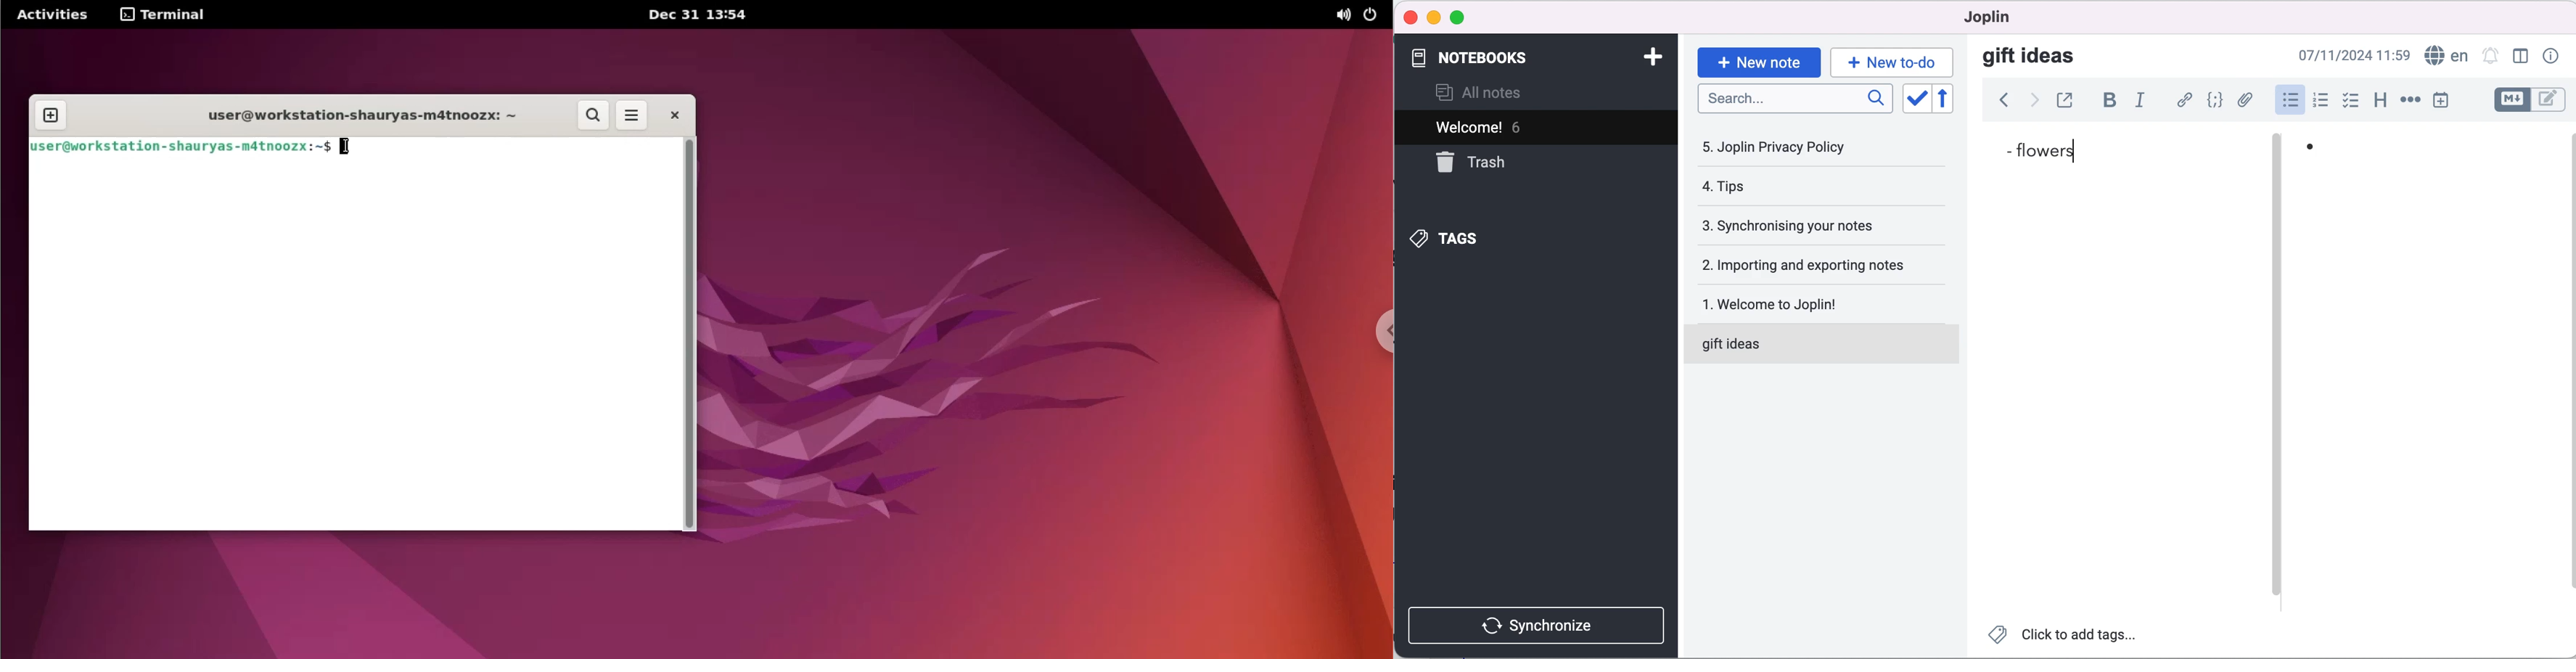 The image size is (2576, 672). I want to click on search bar, so click(1793, 100).